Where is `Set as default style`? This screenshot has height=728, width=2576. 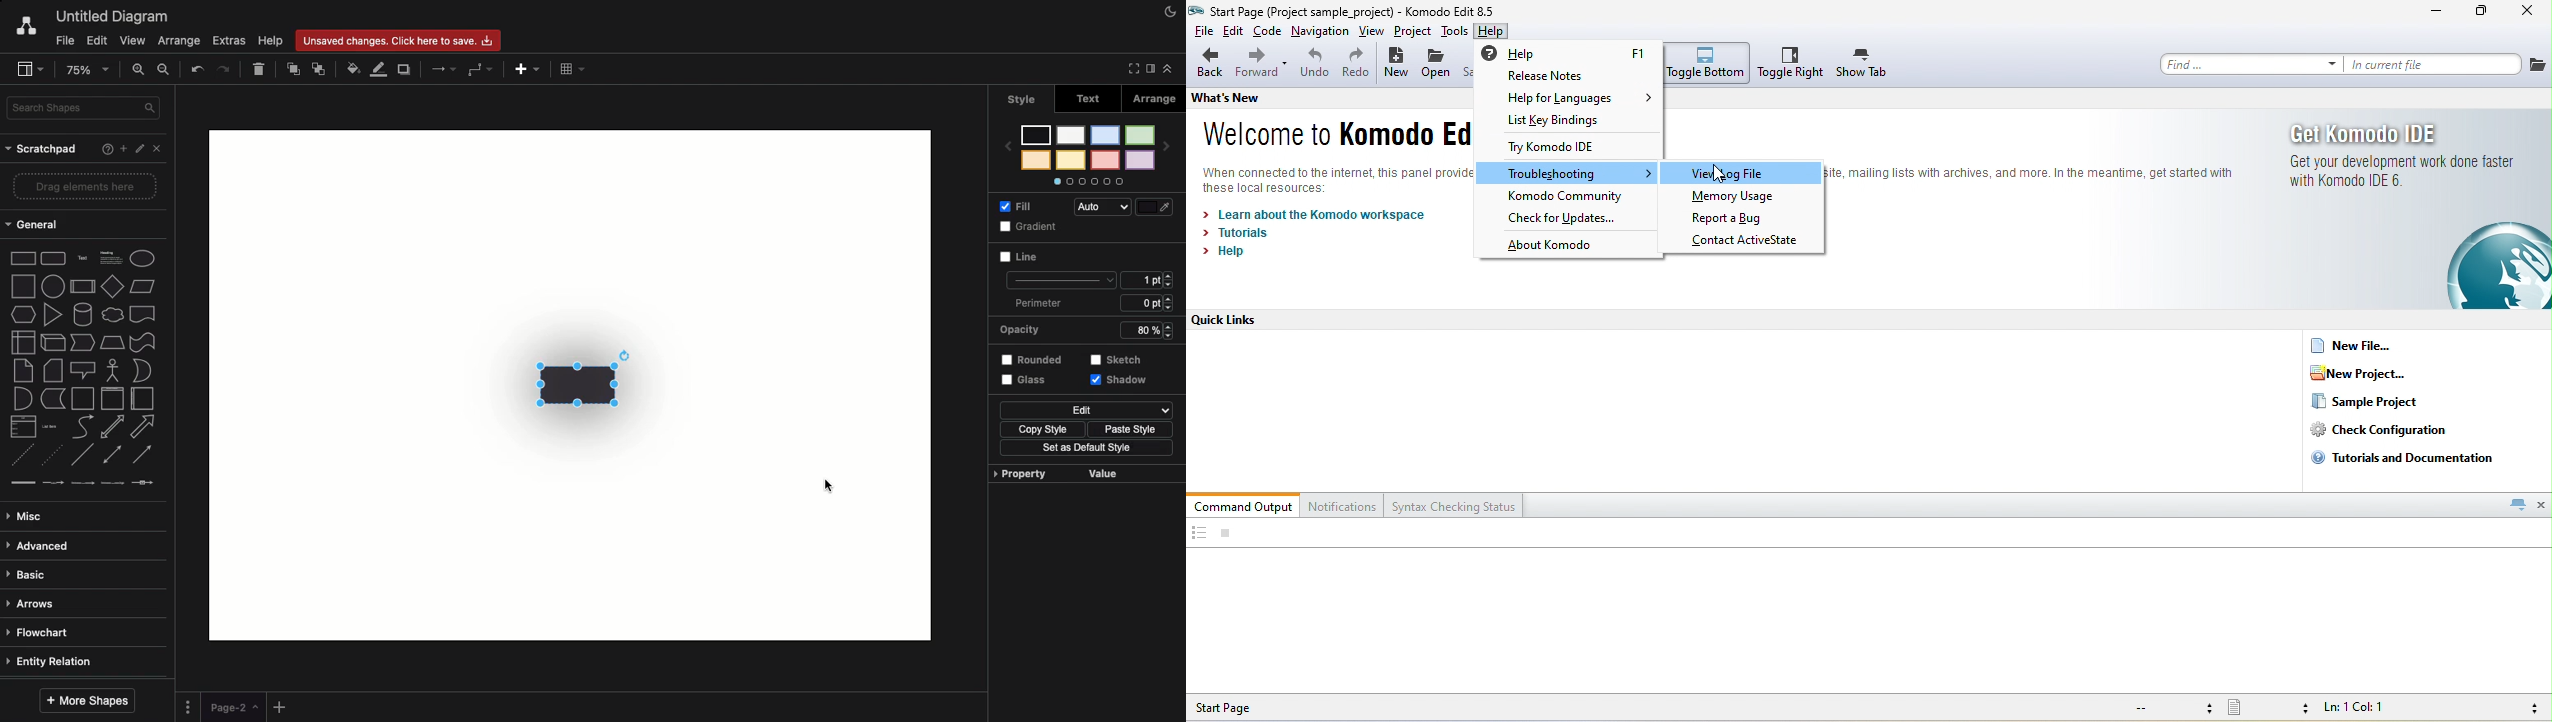 Set as default style is located at coordinates (1084, 449).